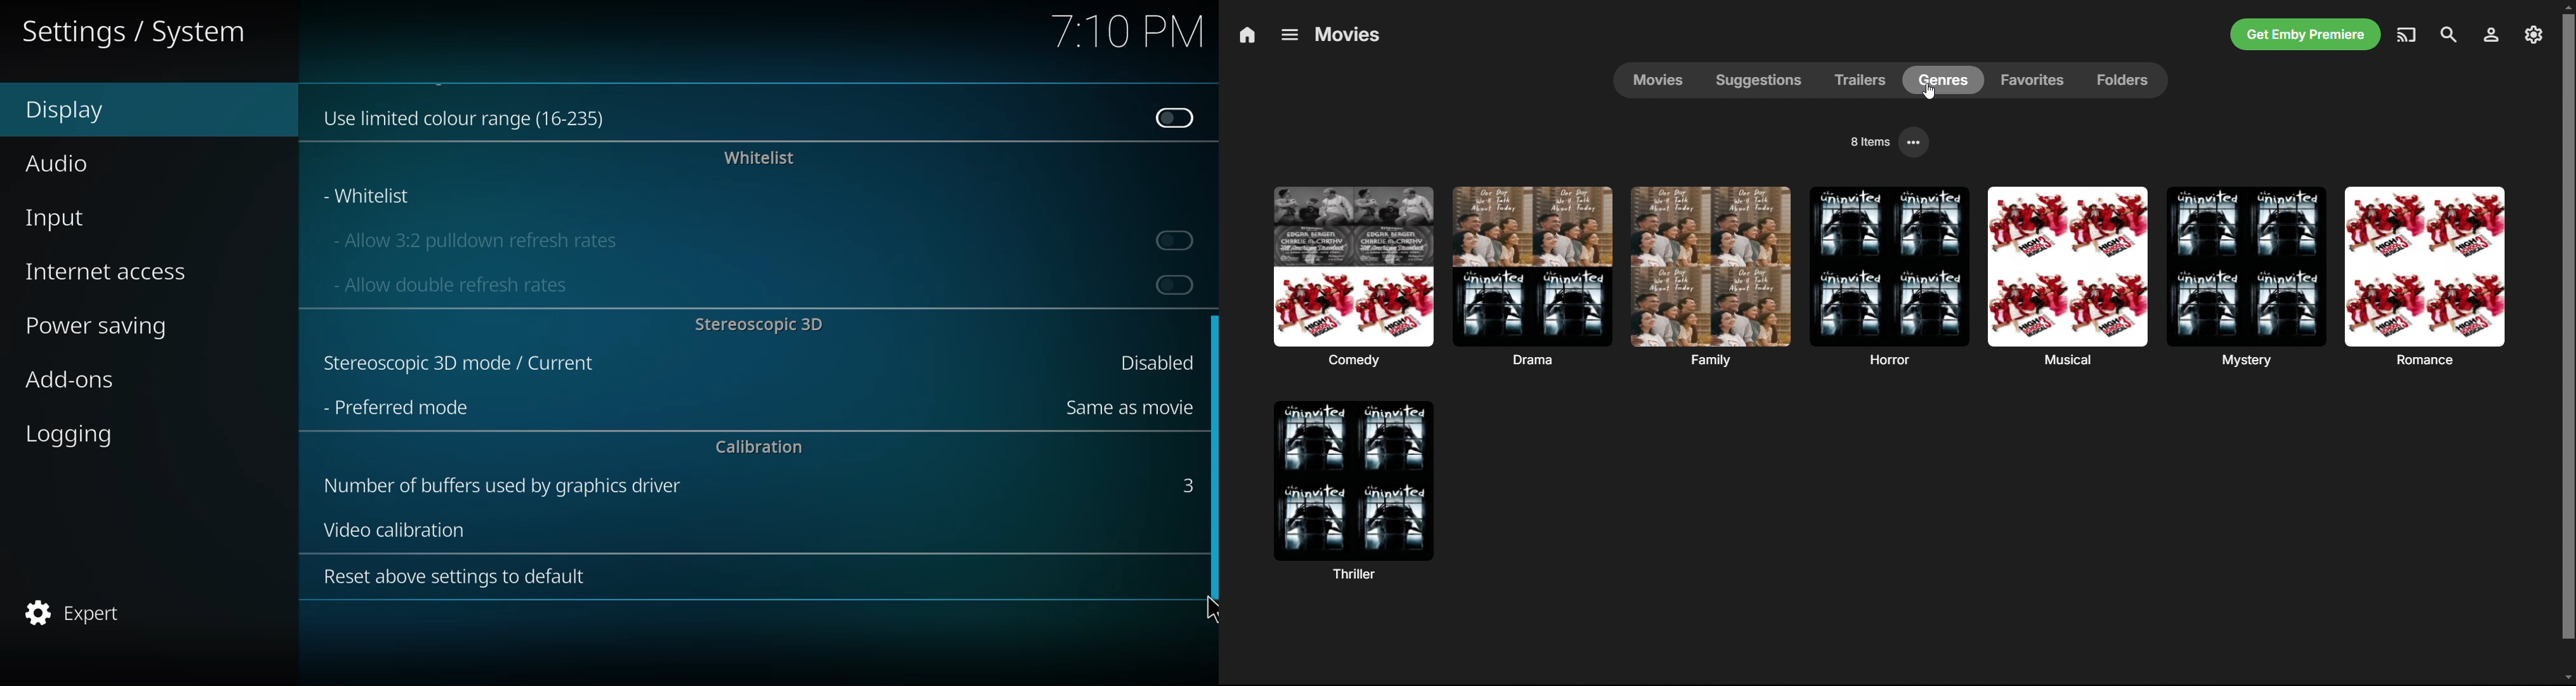 The width and height of the screenshot is (2576, 700). What do you see at coordinates (1126, 32) in the screenshot?
I see `time` at bounding box center [1126, 32].